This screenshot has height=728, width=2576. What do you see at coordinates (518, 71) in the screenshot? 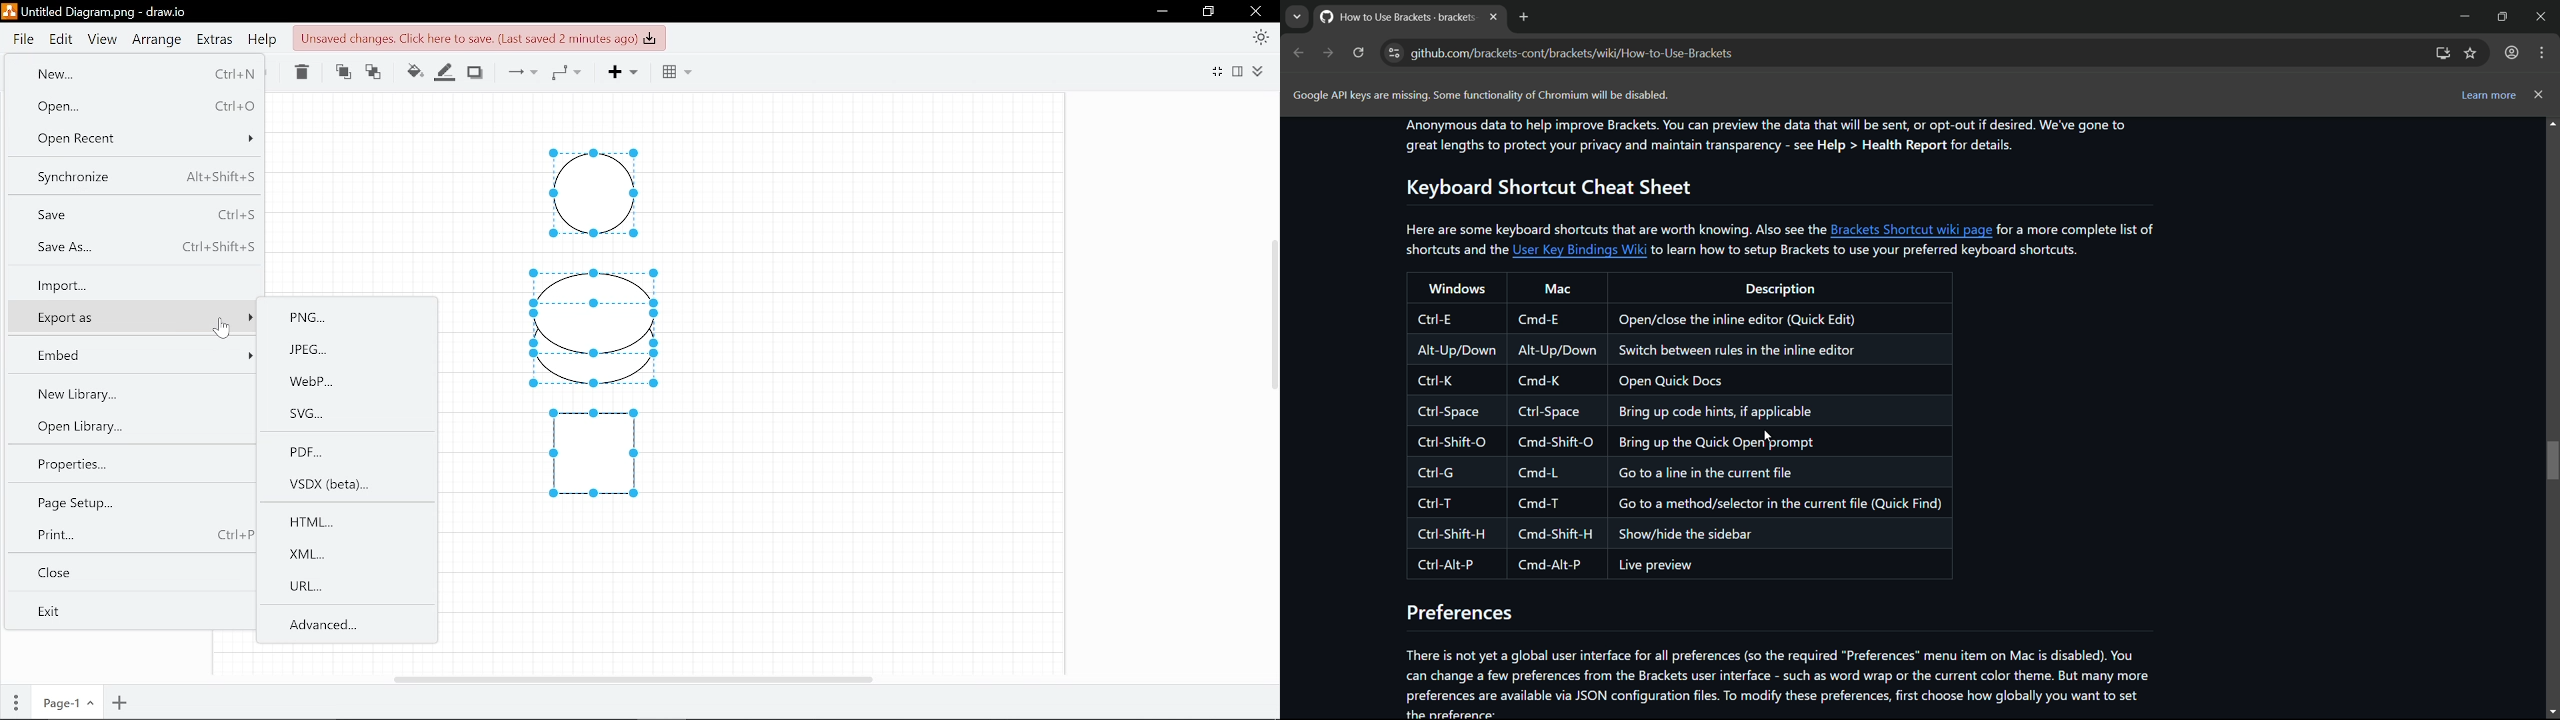
I see `Connections` at bounding box center [518, 71].